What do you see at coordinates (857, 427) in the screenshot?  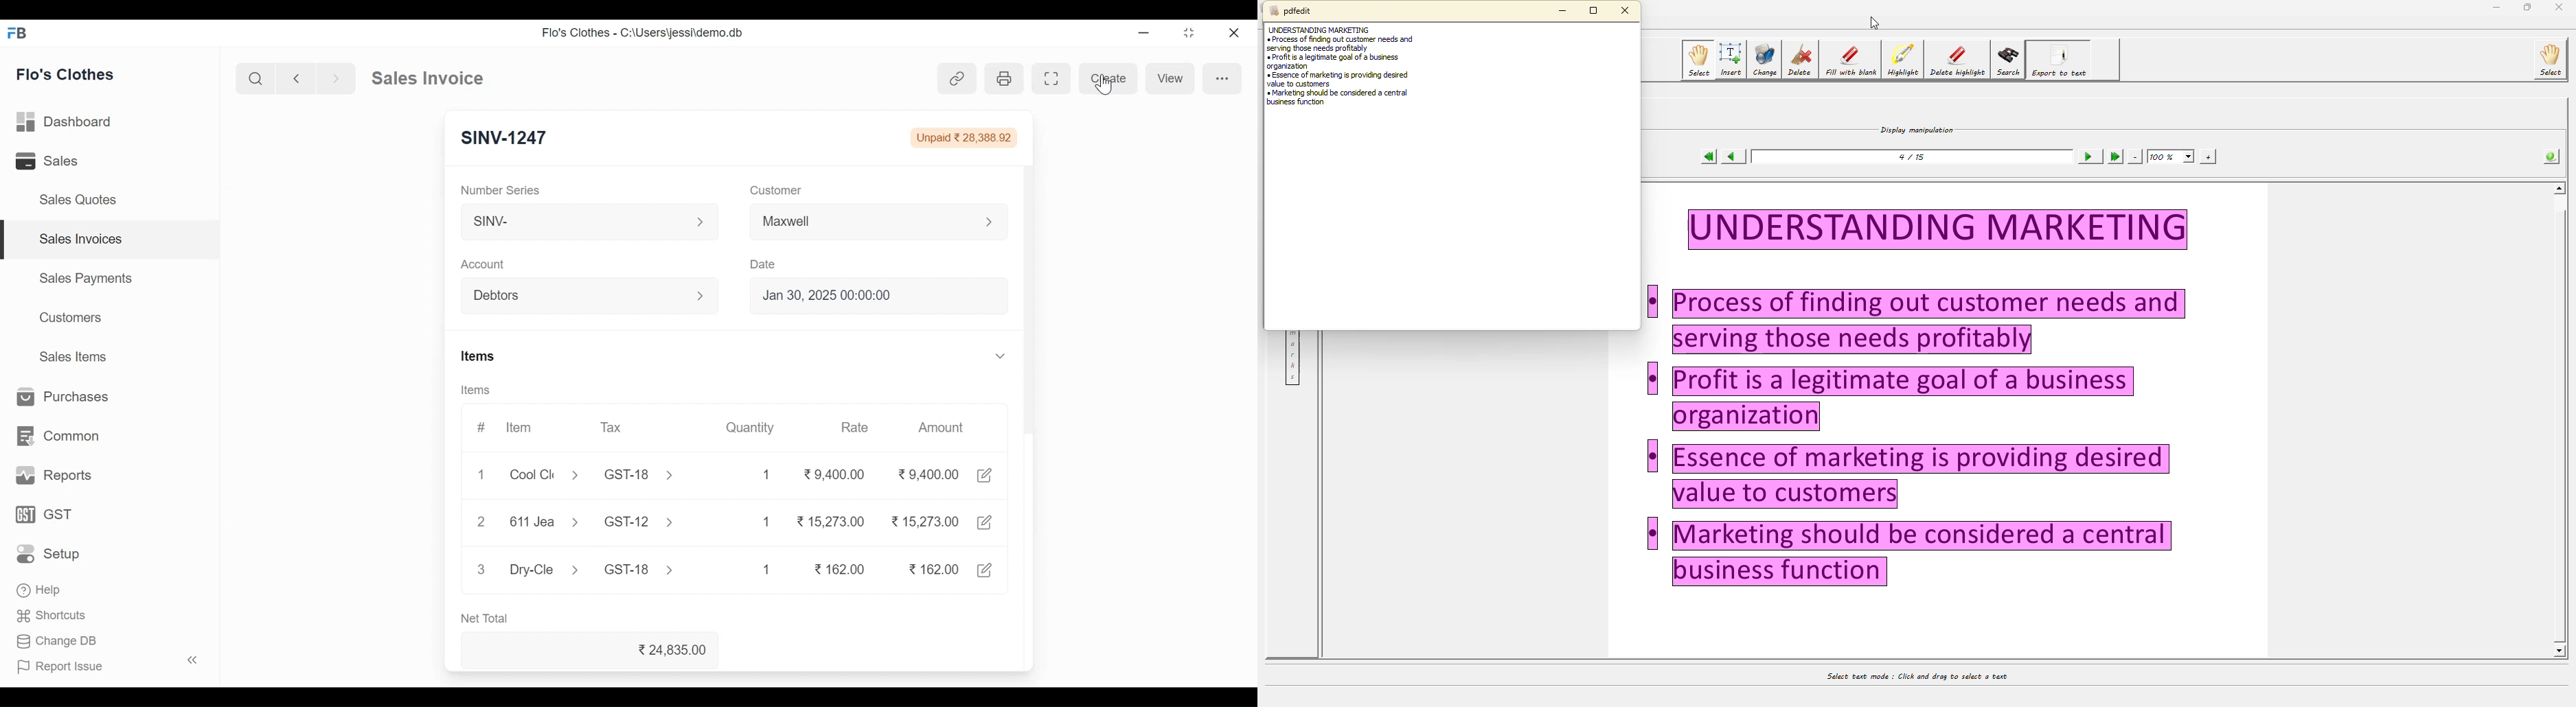 I see `Rate` at bounding box center [857, 427].